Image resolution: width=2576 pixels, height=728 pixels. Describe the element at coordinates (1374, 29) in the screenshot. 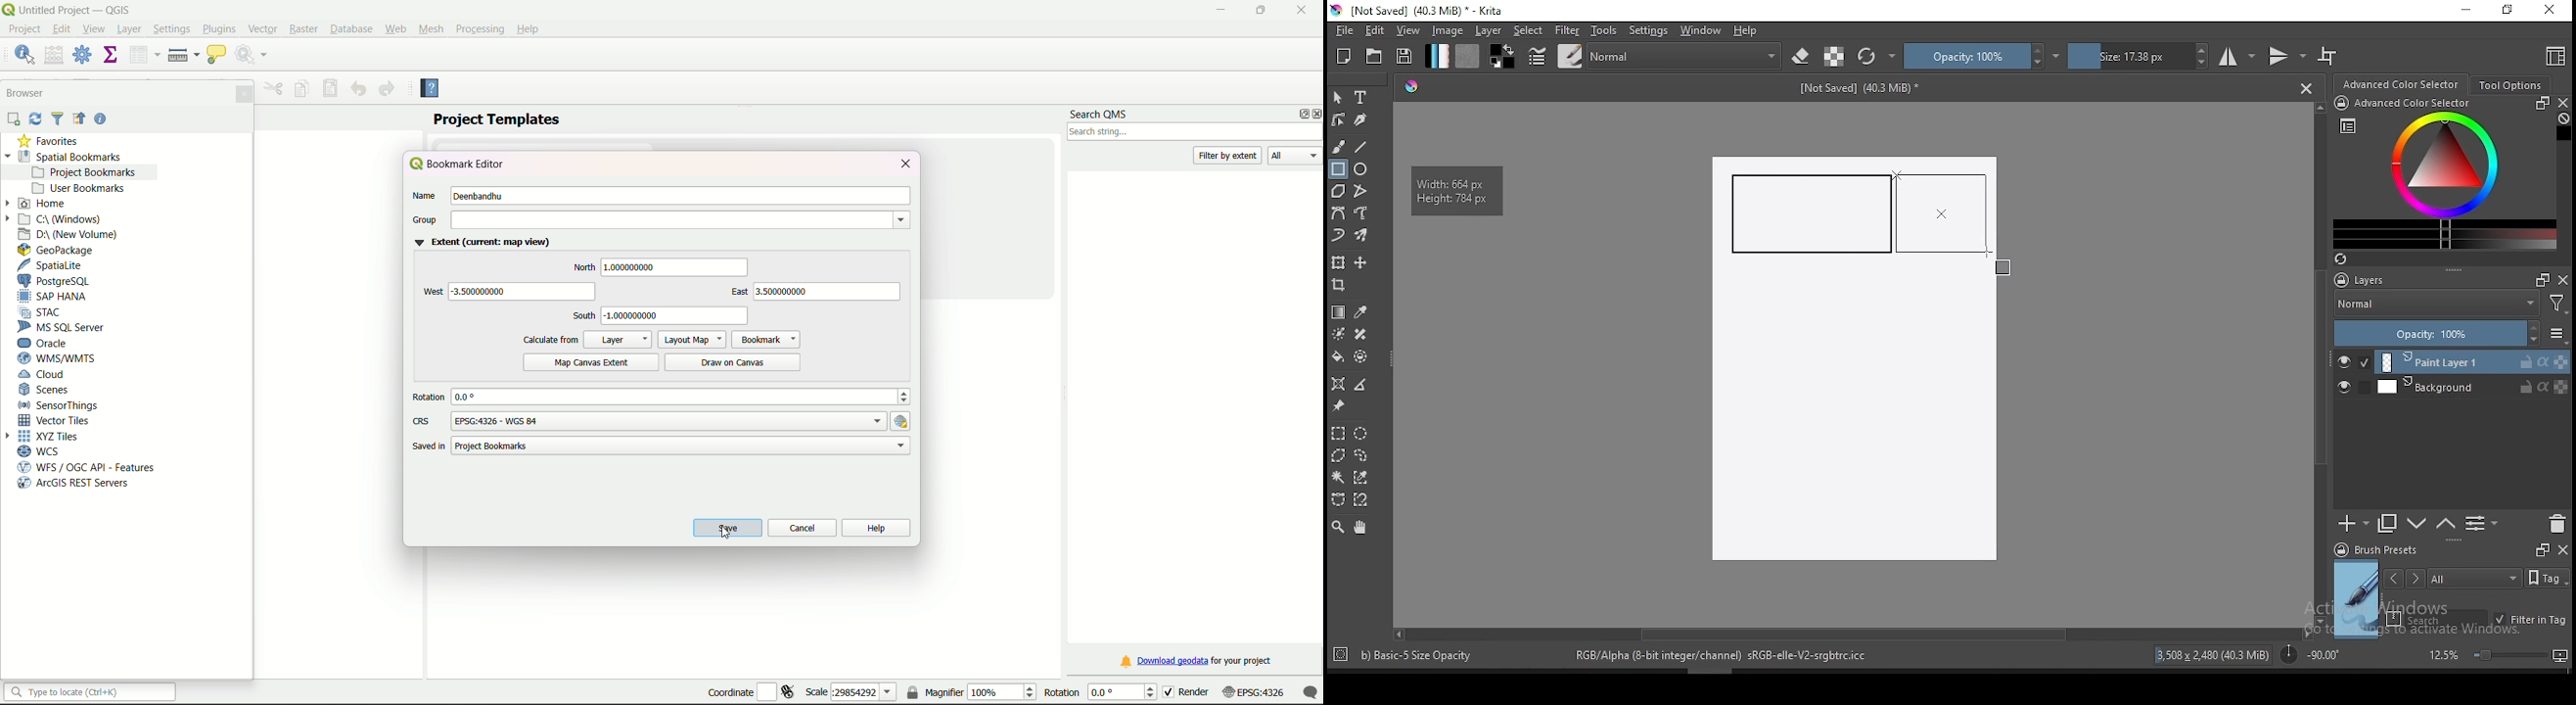

I see `edit` at that location.